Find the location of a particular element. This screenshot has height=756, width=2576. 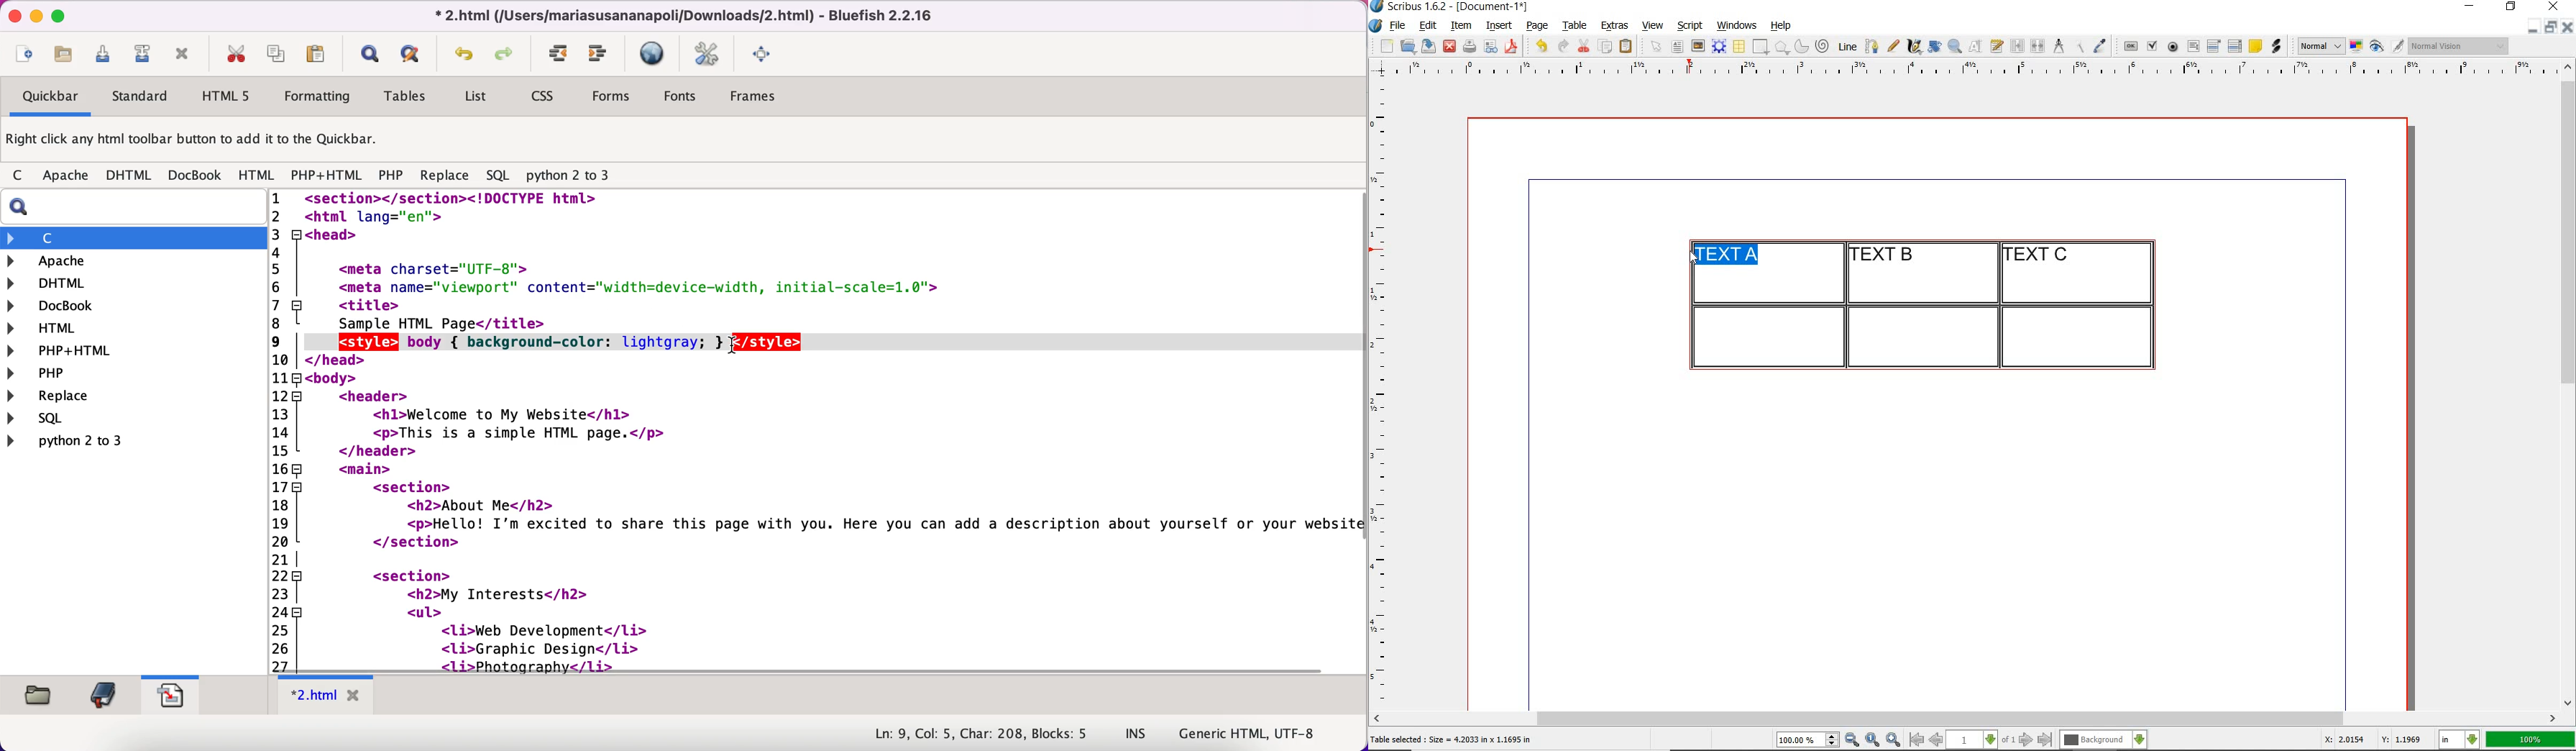

forms is located at coordinates (613, 99).